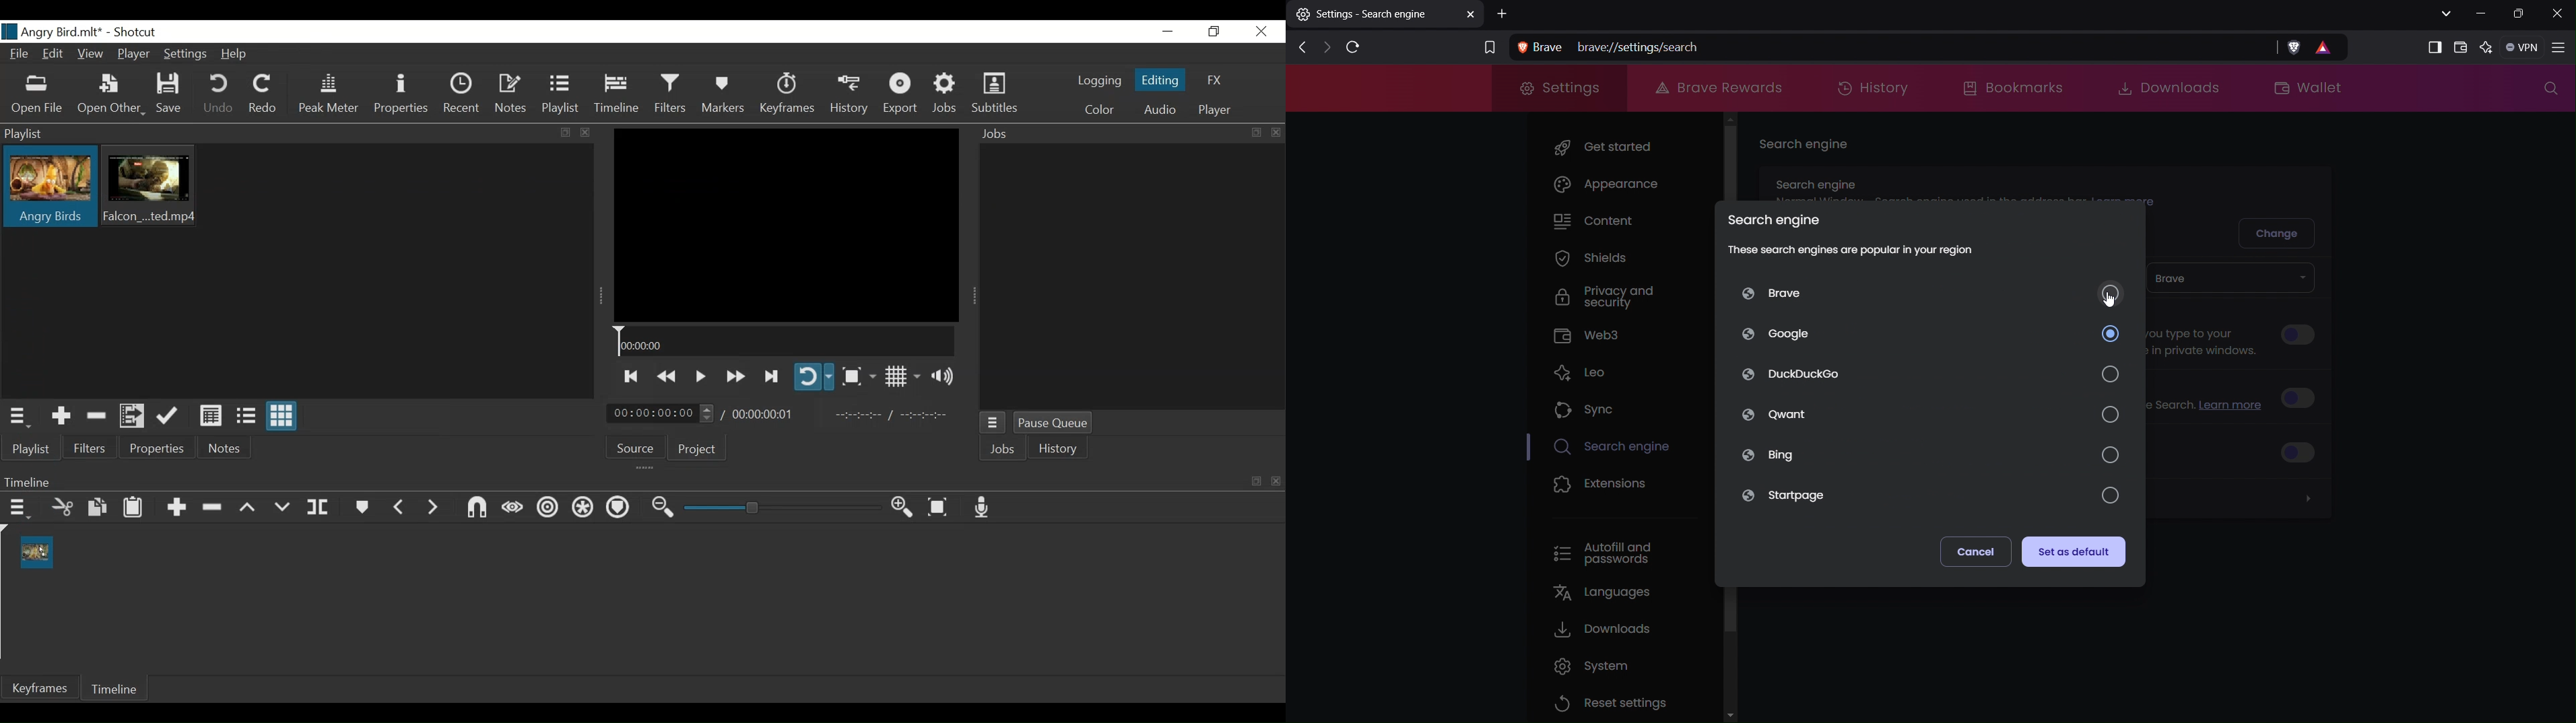 Image resolution: width=2576 pixels, height=728 pixels. What do you see at coordinates (283, 417) in the screenshot?
I see `View as icons` at bounding box center [283, 417].